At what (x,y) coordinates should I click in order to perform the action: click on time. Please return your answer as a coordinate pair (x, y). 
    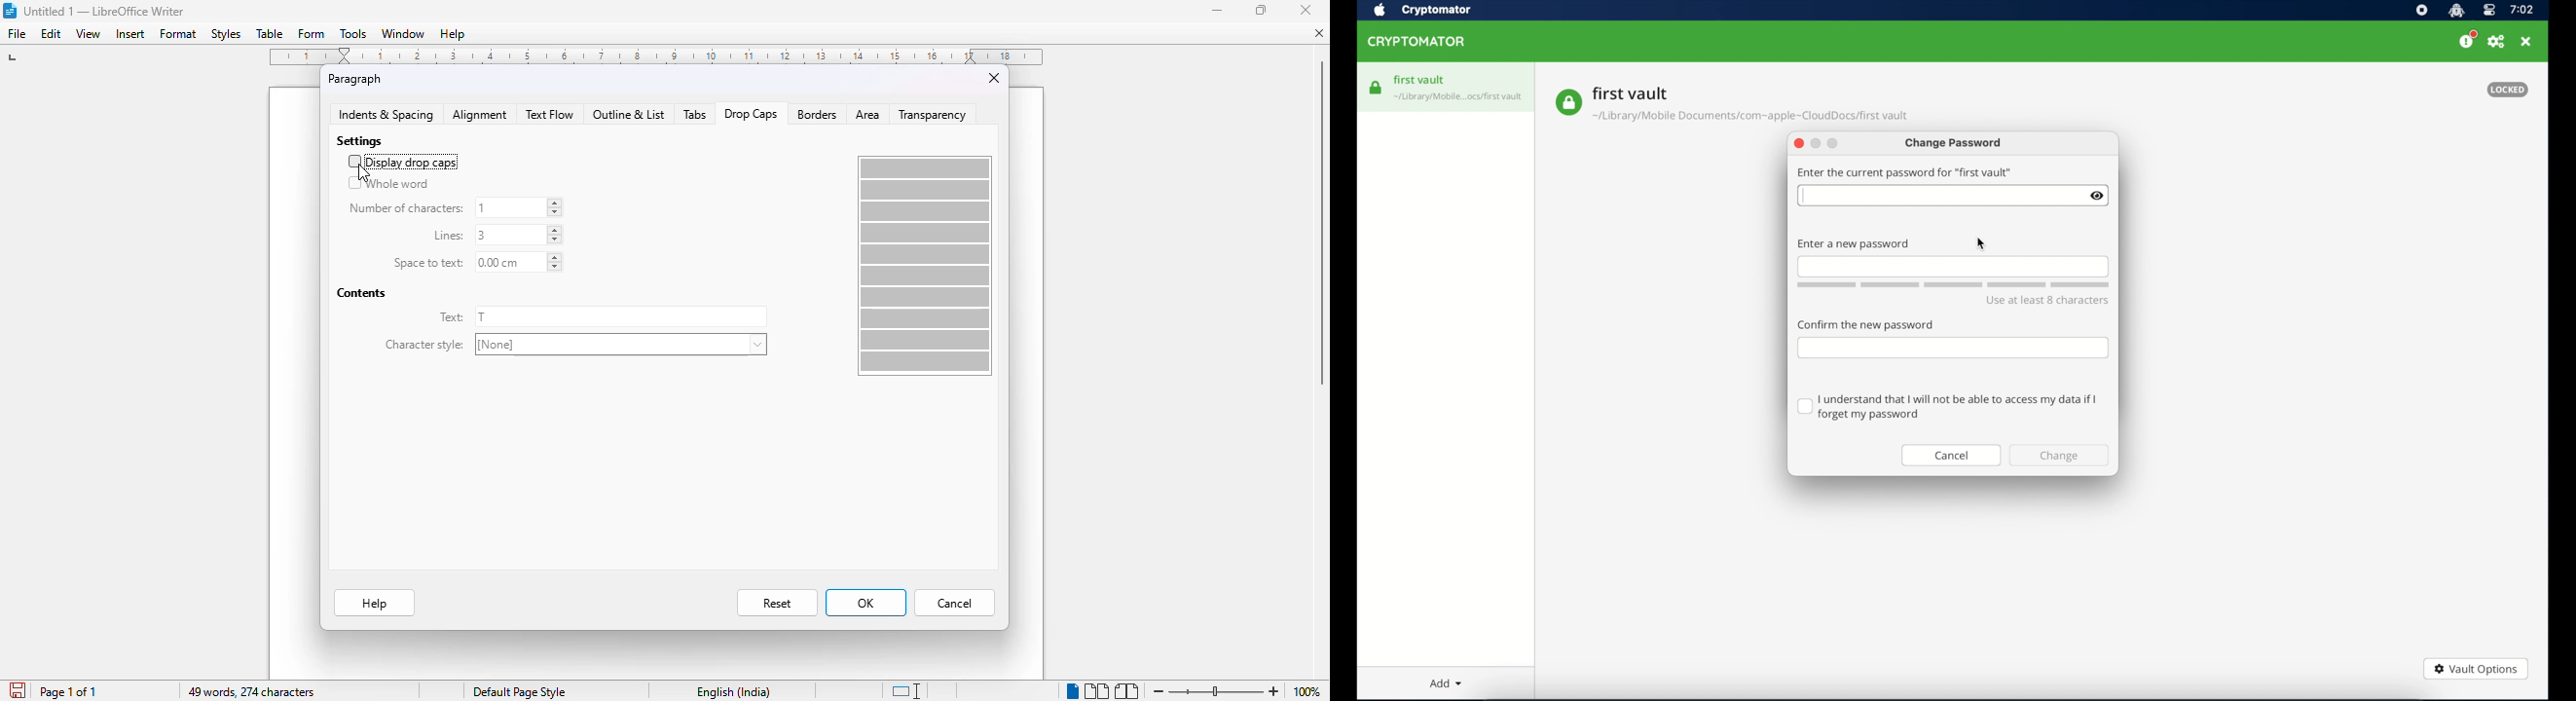
    Looking at the image, I should click on (2521, 10).